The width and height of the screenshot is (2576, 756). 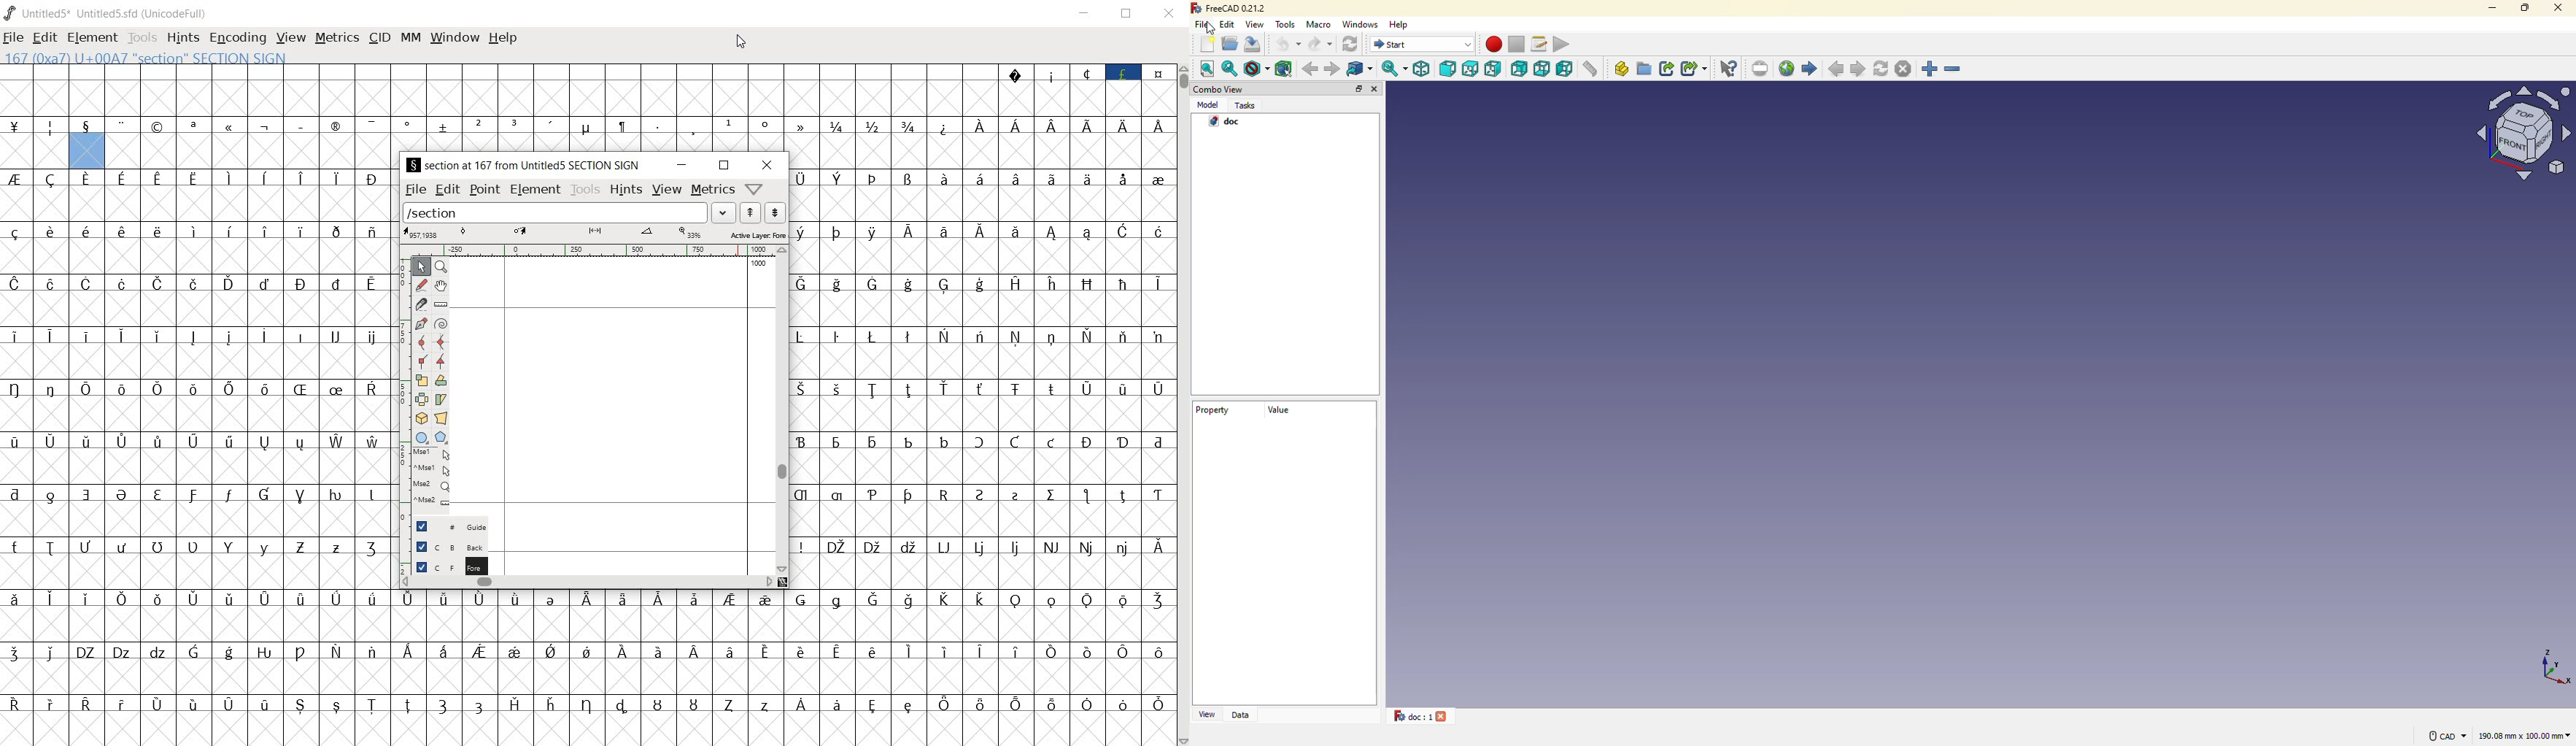 I want to click on element, so click(x=535, y=191).